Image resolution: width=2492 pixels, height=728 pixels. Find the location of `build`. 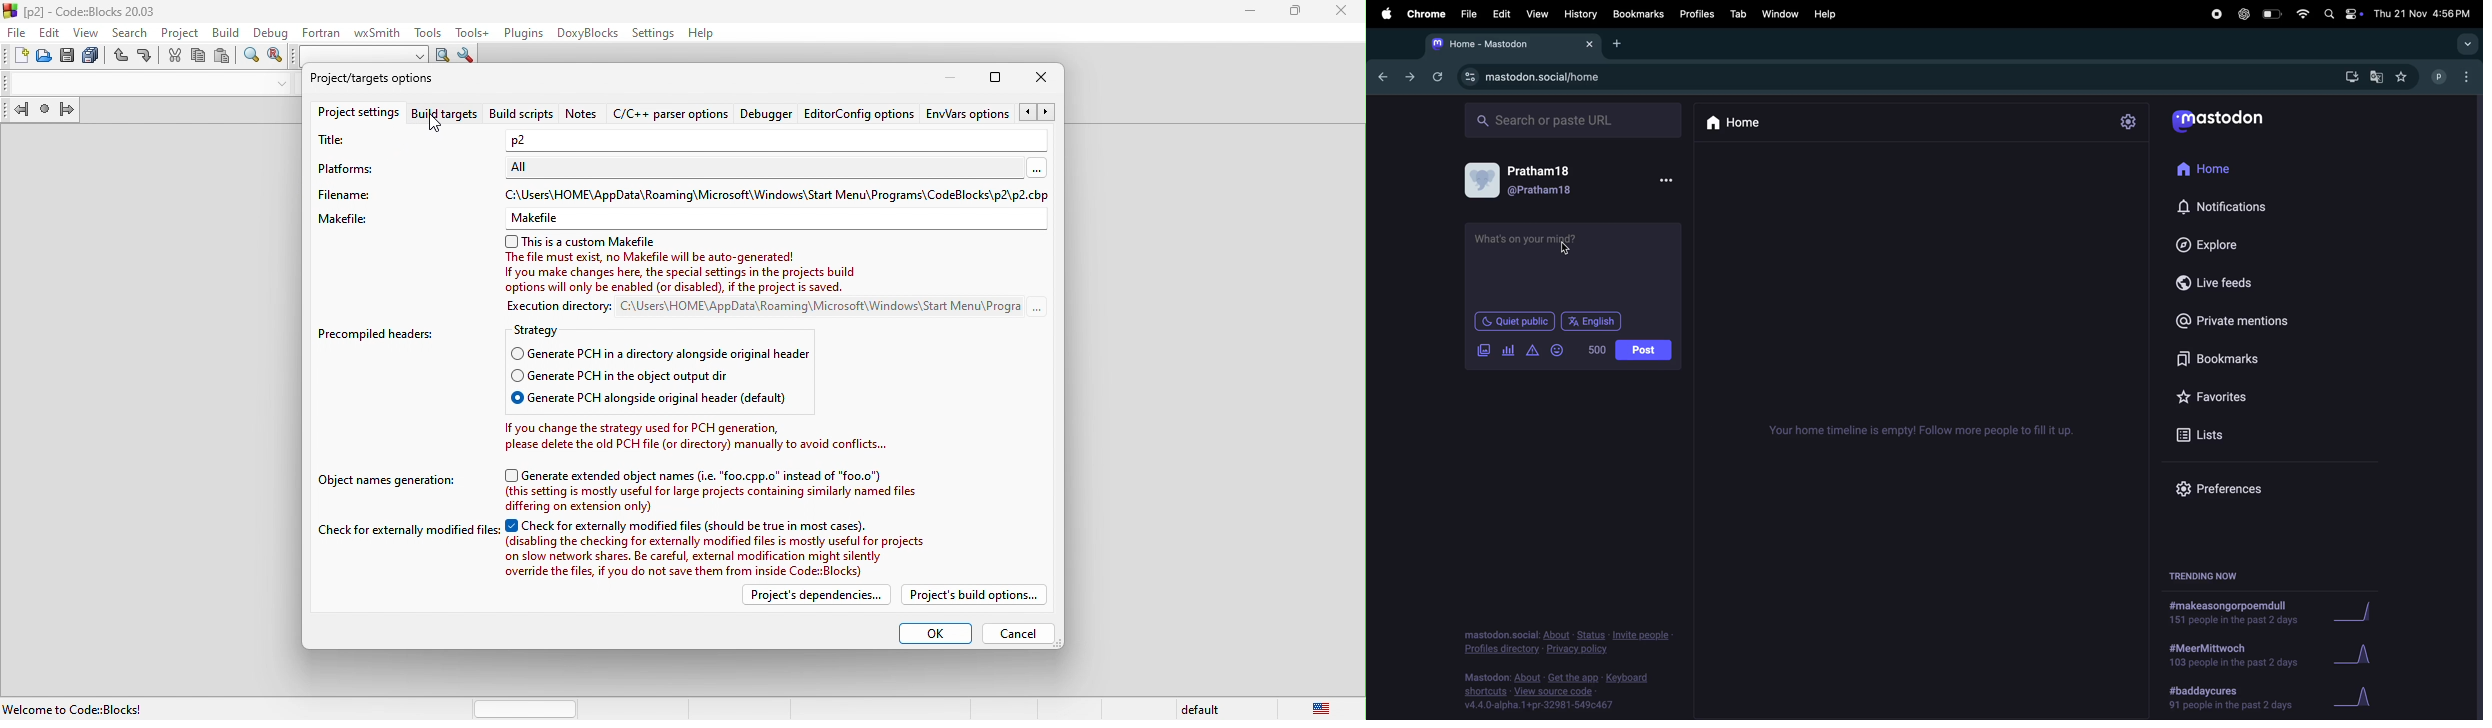

build is located at coordinates (223, 31).